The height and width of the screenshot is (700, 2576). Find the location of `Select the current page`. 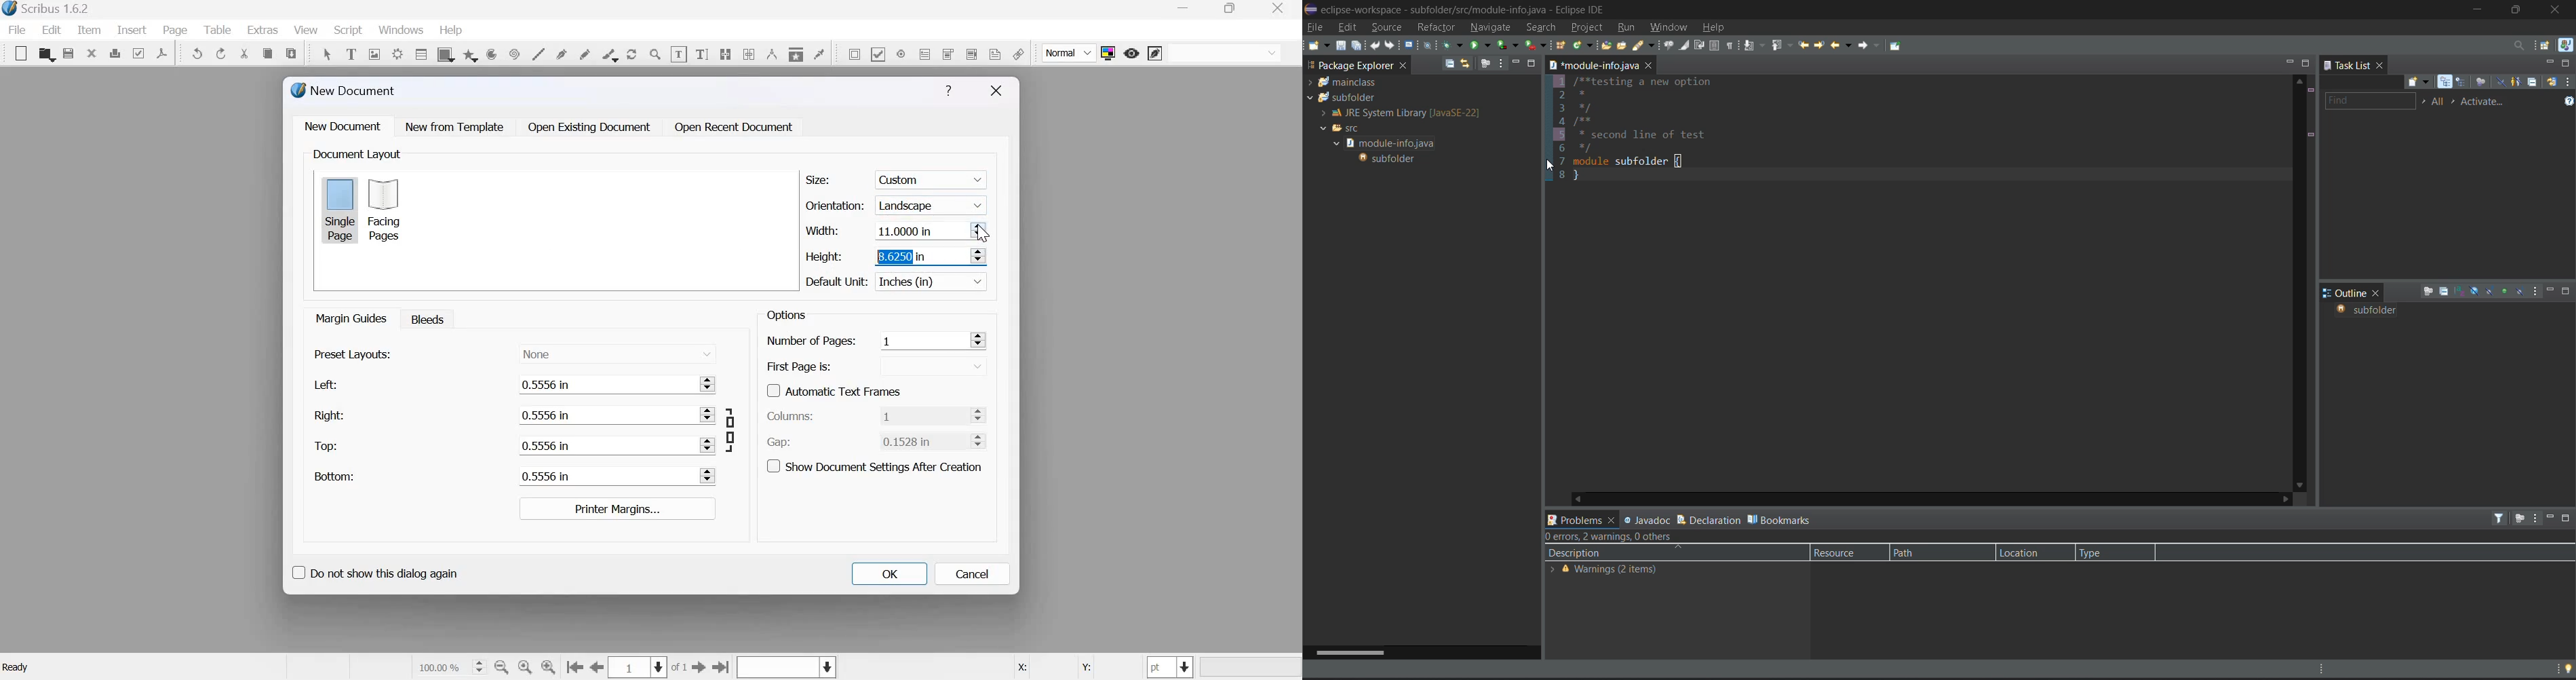

Select the current page is located at coordinates (639, 667).